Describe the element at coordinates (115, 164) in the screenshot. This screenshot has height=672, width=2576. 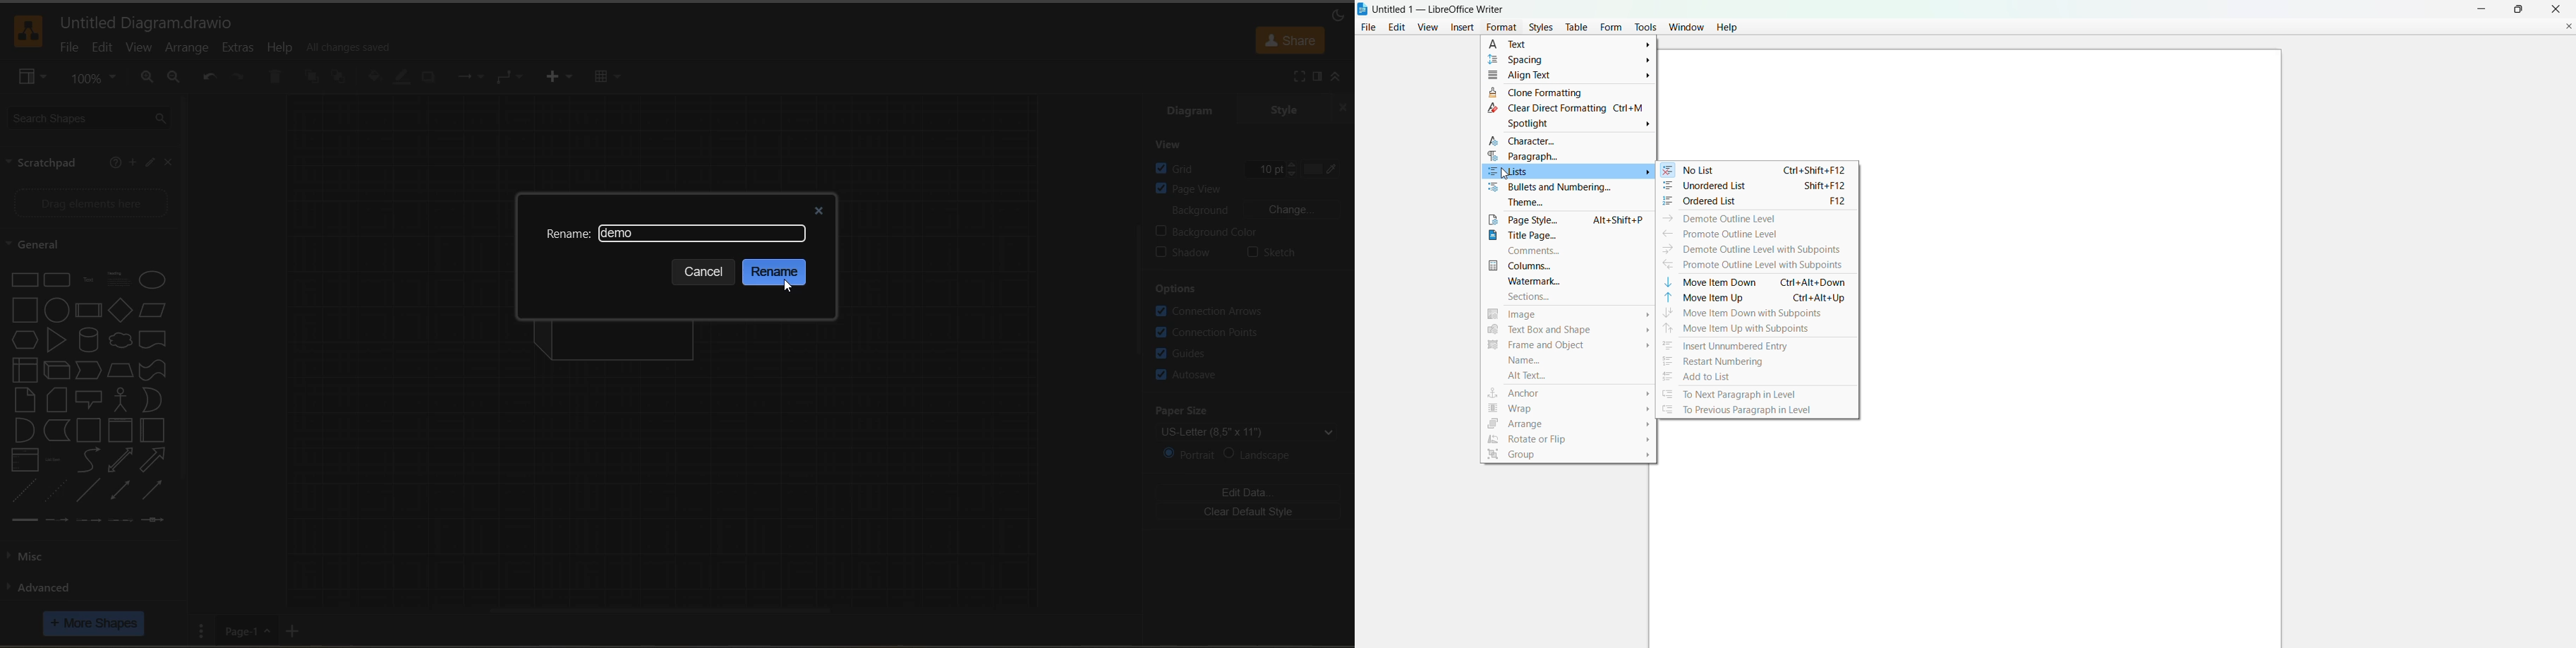
I see `help` at that location.